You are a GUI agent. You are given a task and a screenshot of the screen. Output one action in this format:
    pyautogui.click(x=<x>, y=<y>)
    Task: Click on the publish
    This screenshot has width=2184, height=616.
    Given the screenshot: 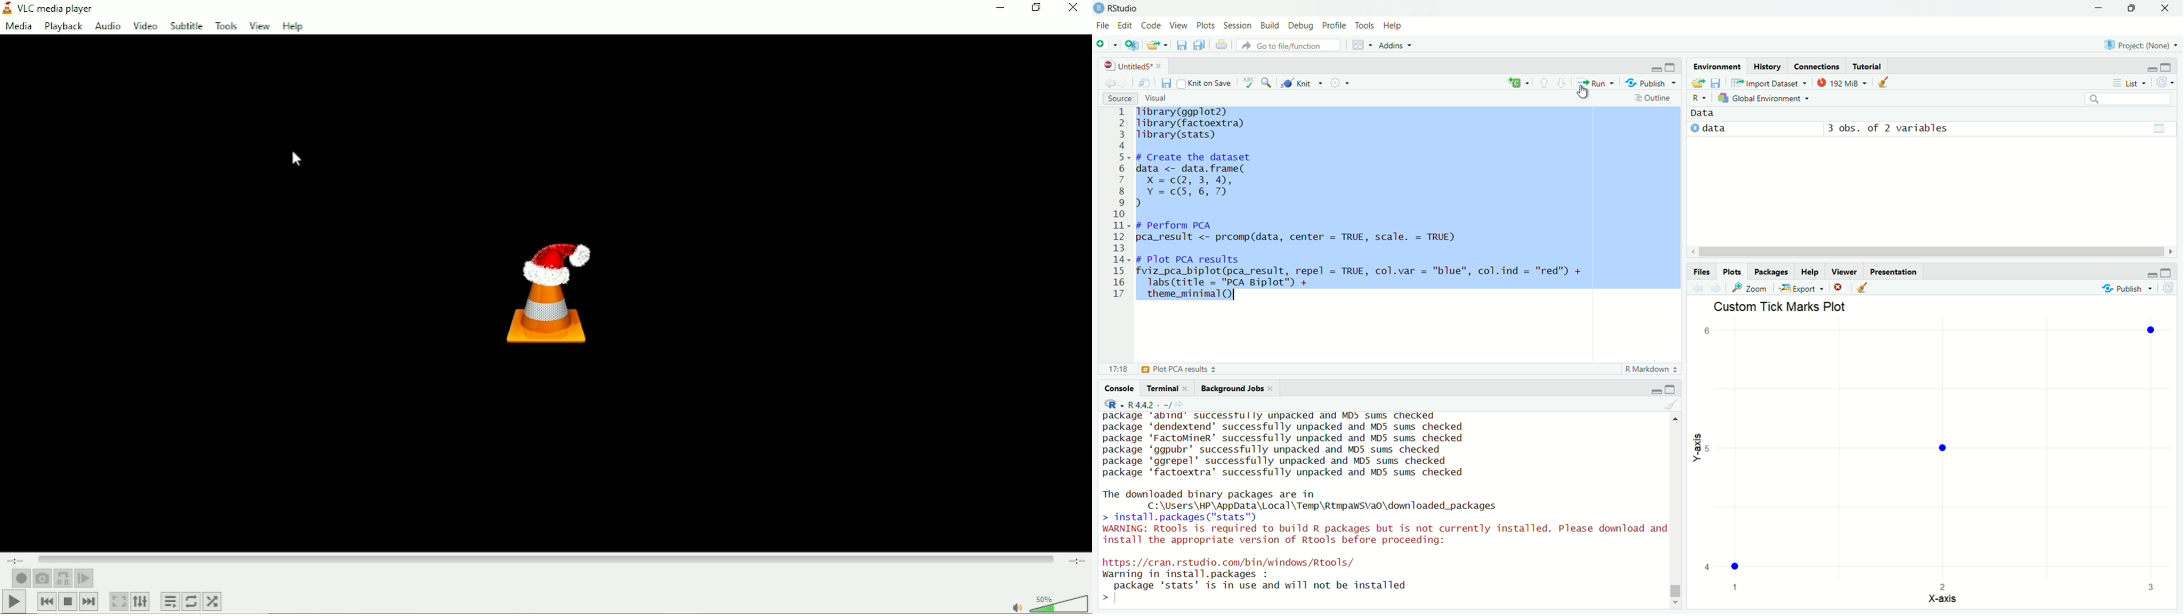 What is the action you would take?
    pyautogui.click(x=2128, y=287)
    